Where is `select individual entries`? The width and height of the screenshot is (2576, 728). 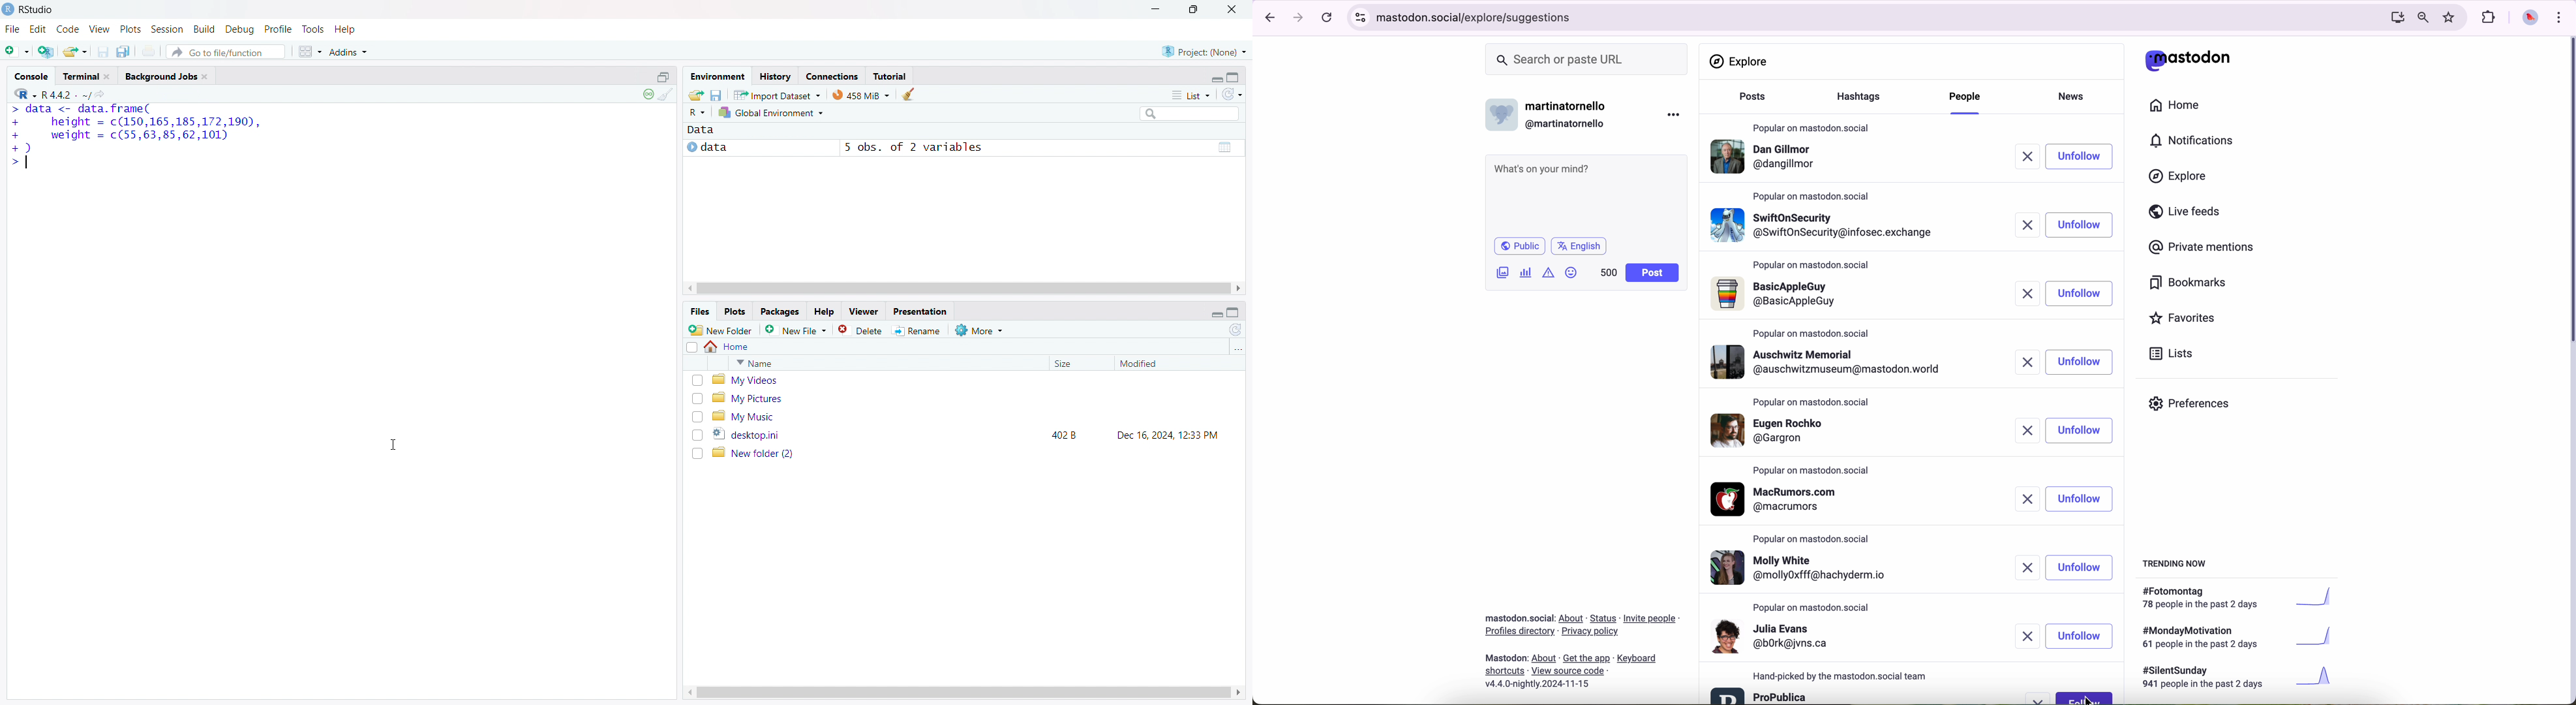 select individual entries is located at coordinates (697, 417).